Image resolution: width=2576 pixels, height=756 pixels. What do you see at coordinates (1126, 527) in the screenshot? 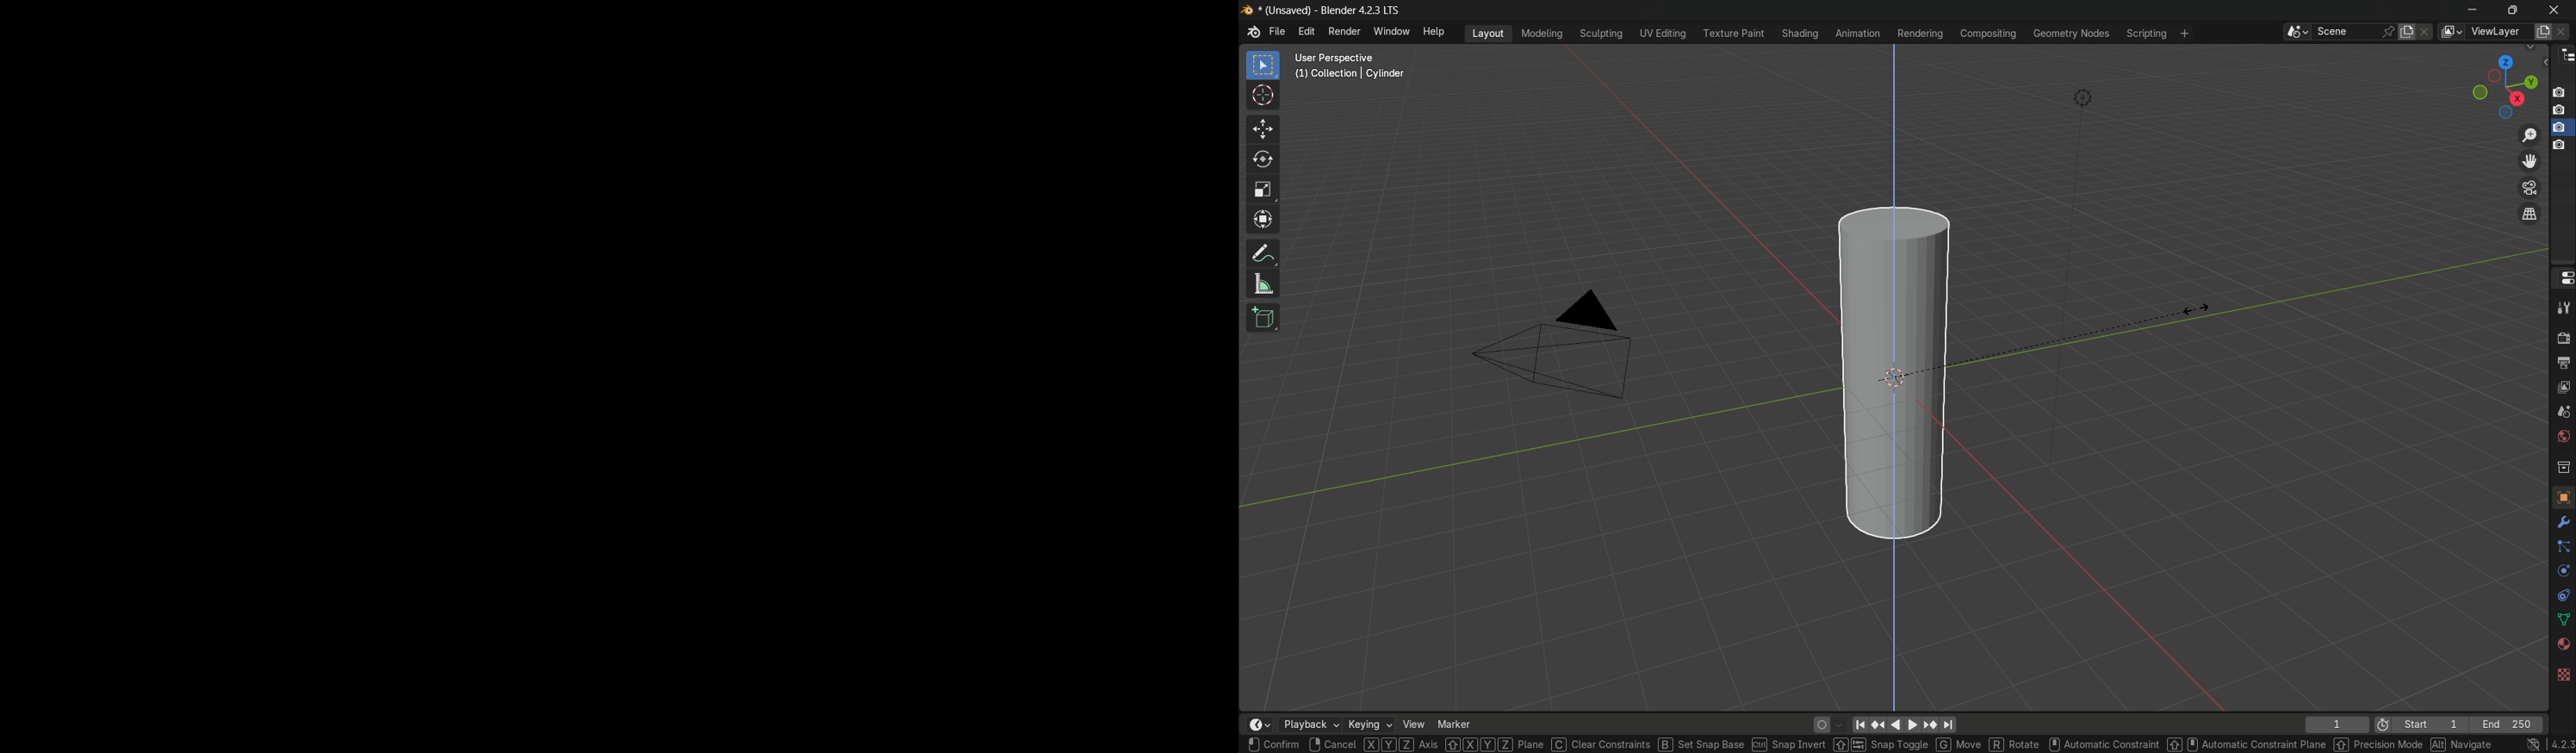
I see `Start streaming` at bounding box center [1126, 527].